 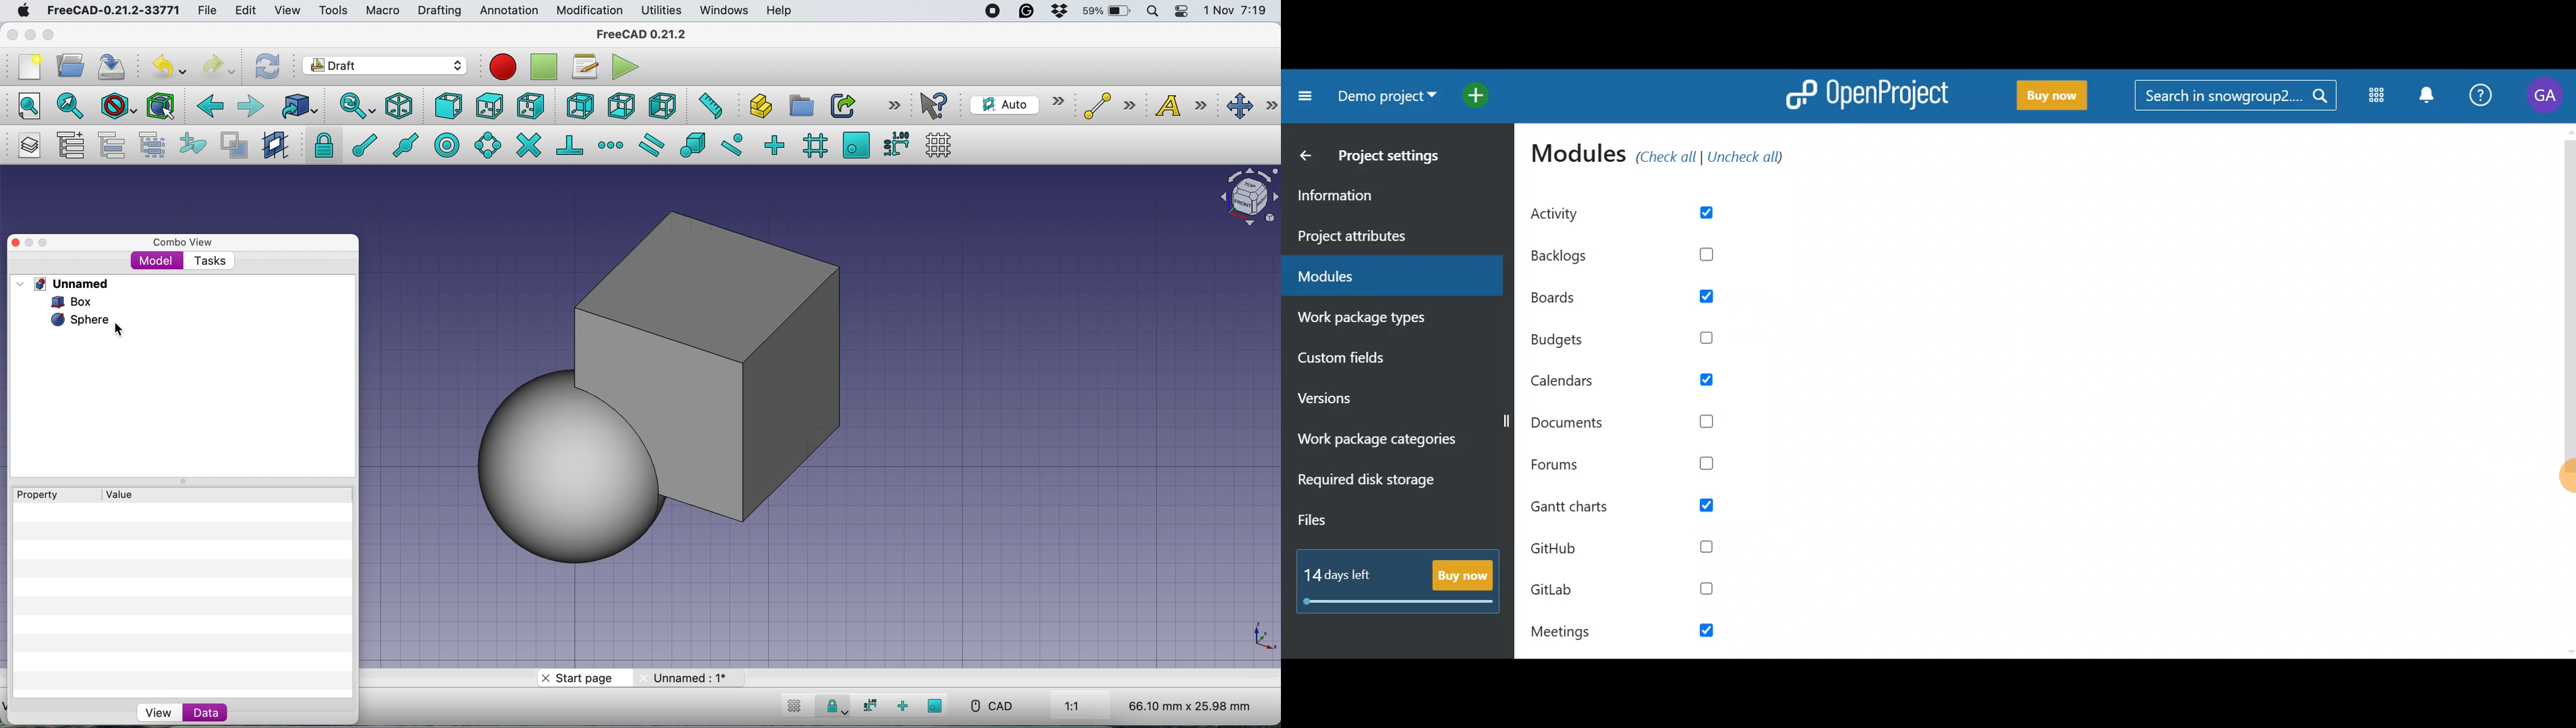 What do you see at coordinates (856, 144) in the screenshot?
I see `snap working plane` at bounding box center [856, 144].